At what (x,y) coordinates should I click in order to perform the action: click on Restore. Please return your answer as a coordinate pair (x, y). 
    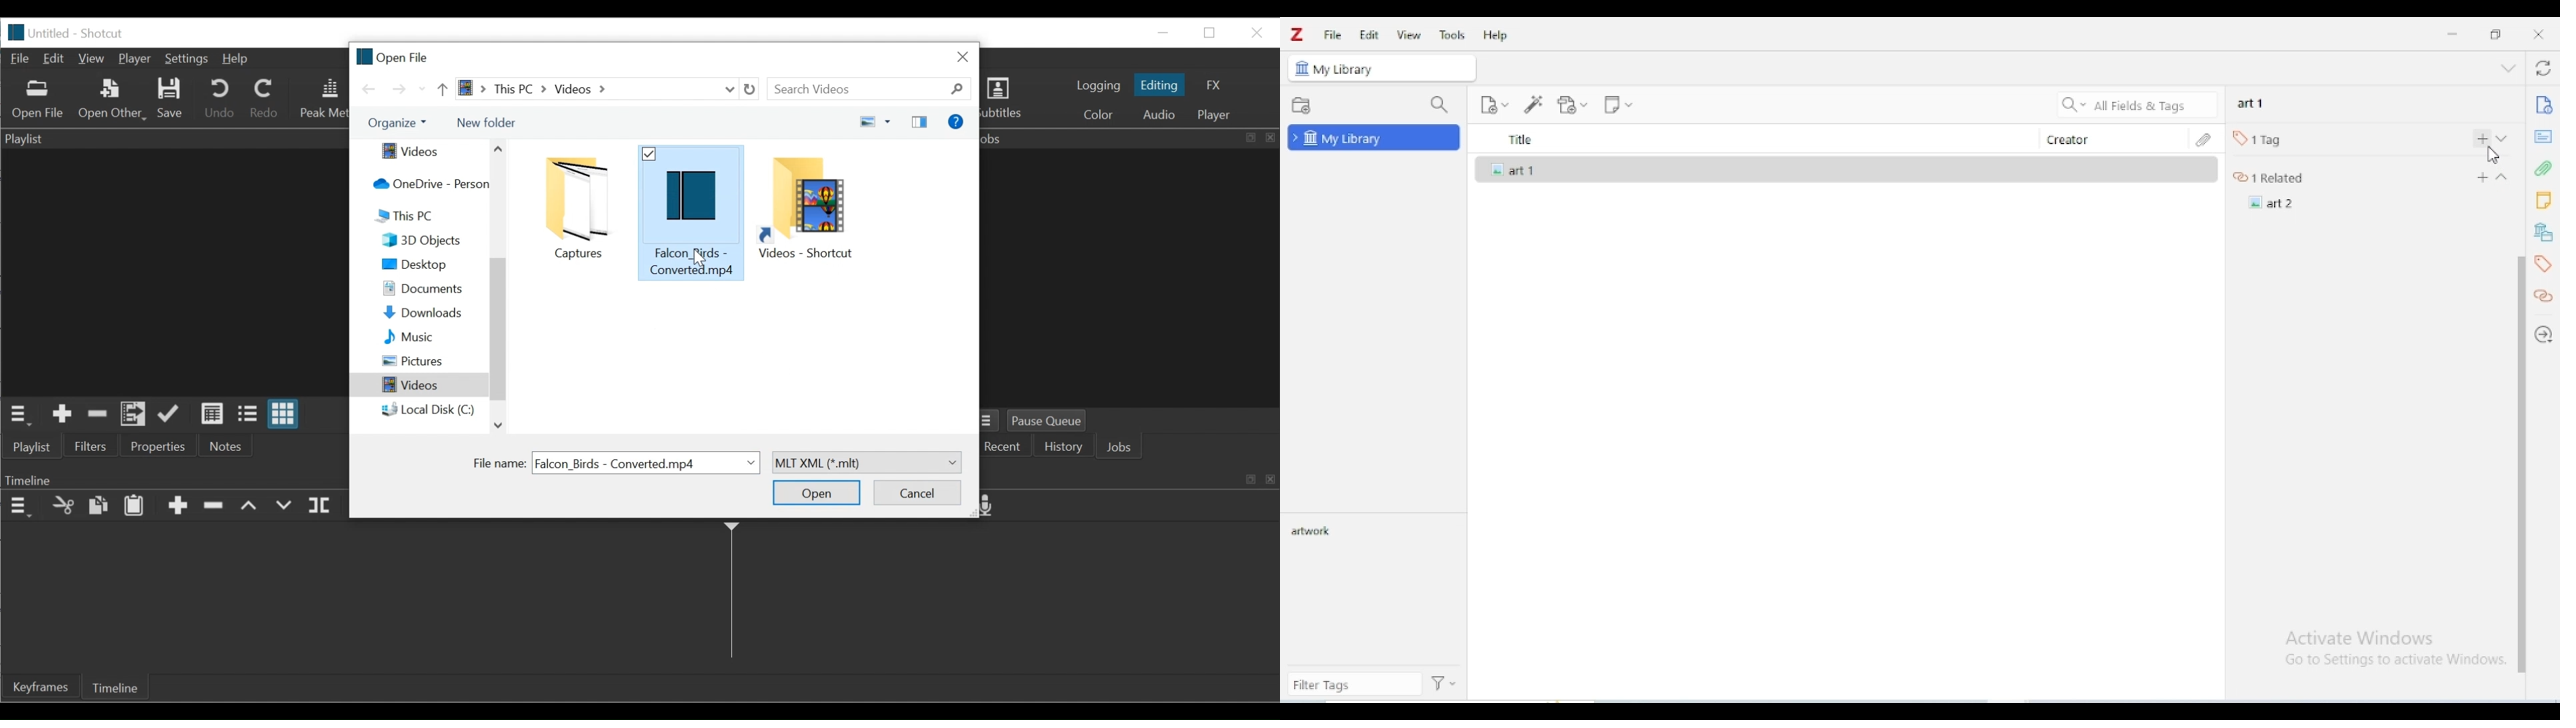
    Looking at the image, I should click on (1211, 33).